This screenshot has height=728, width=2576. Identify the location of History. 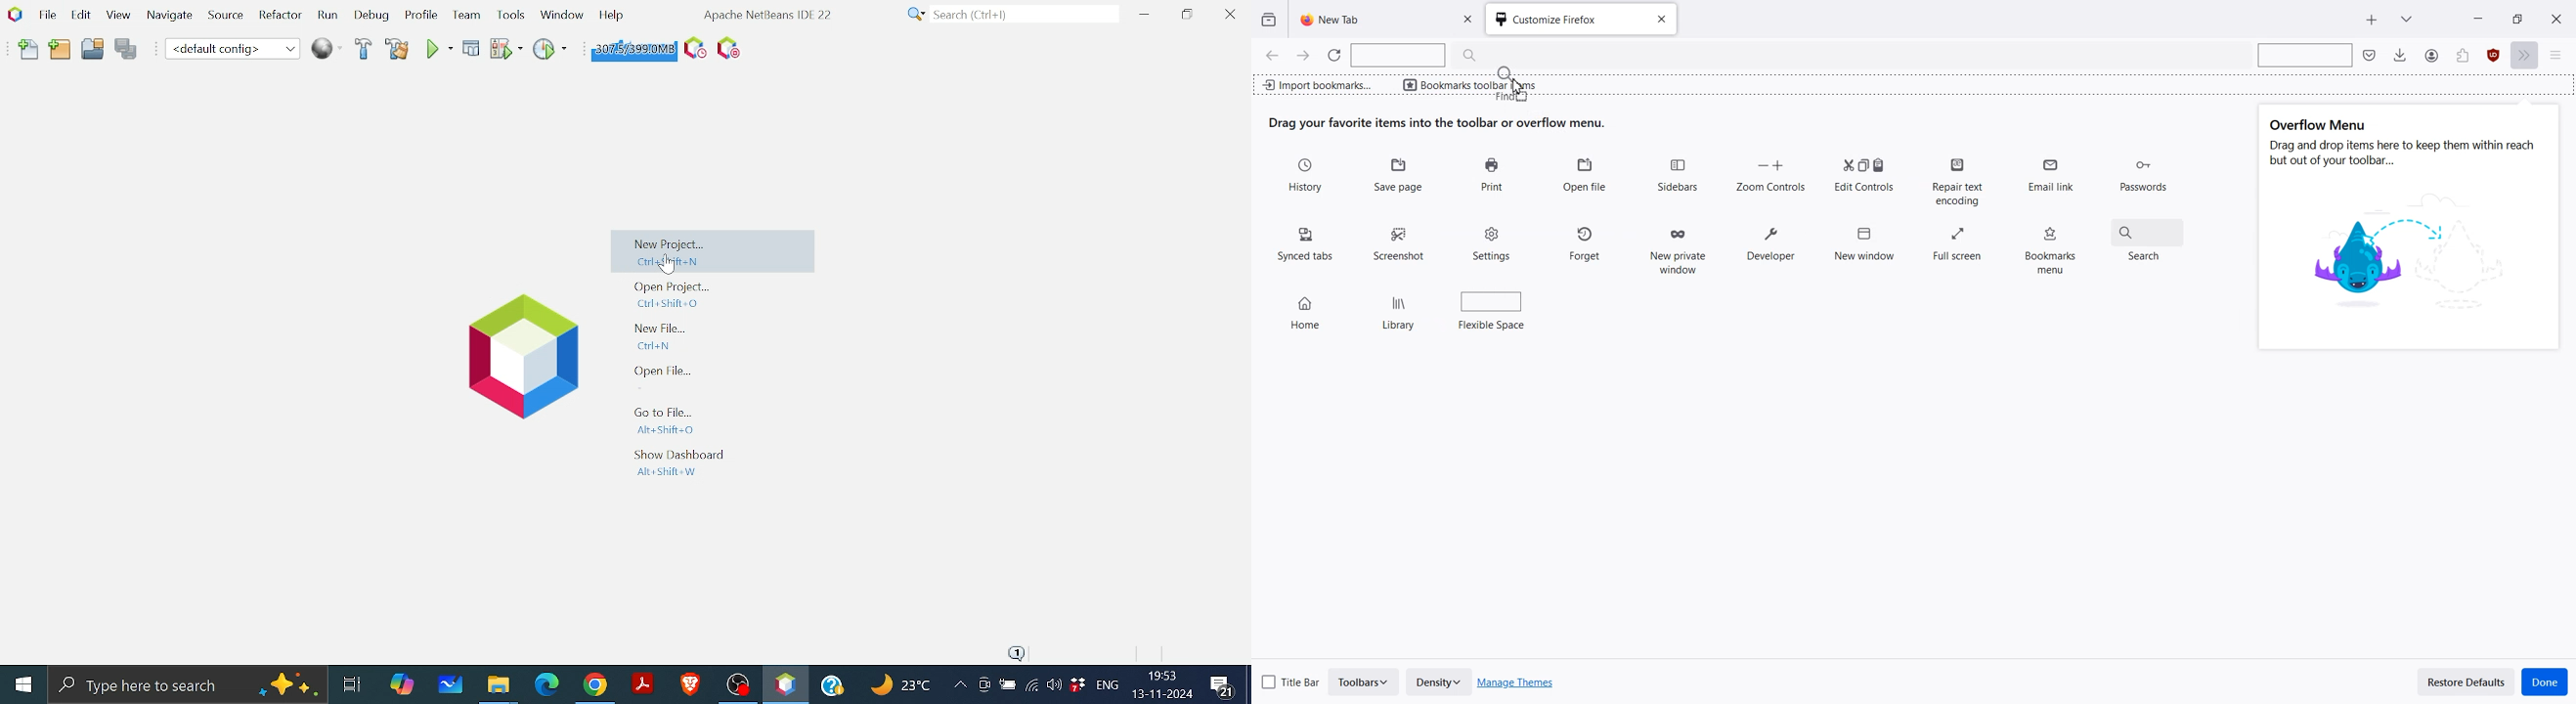
(1307, 176).